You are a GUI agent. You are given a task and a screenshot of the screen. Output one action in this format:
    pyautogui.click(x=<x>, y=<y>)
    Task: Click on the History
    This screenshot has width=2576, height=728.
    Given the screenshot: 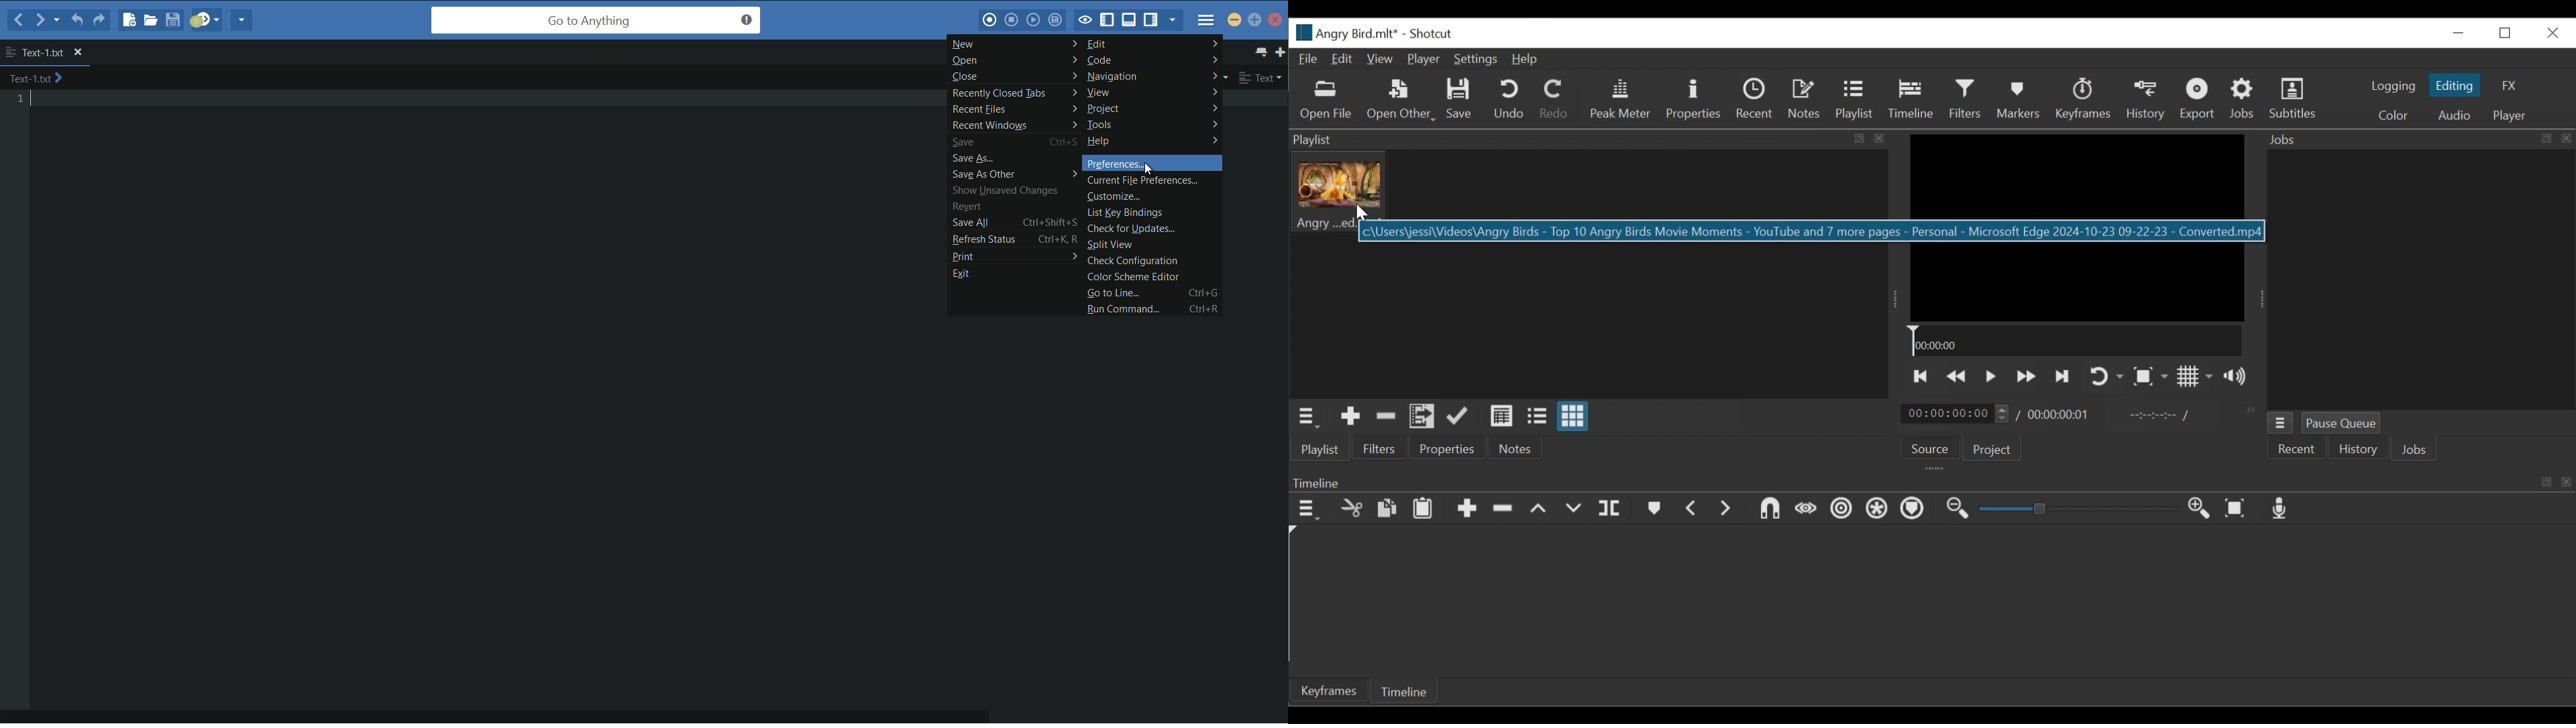 What is the action you would take?
    pyautogui.click(x=2358, y=450)
    